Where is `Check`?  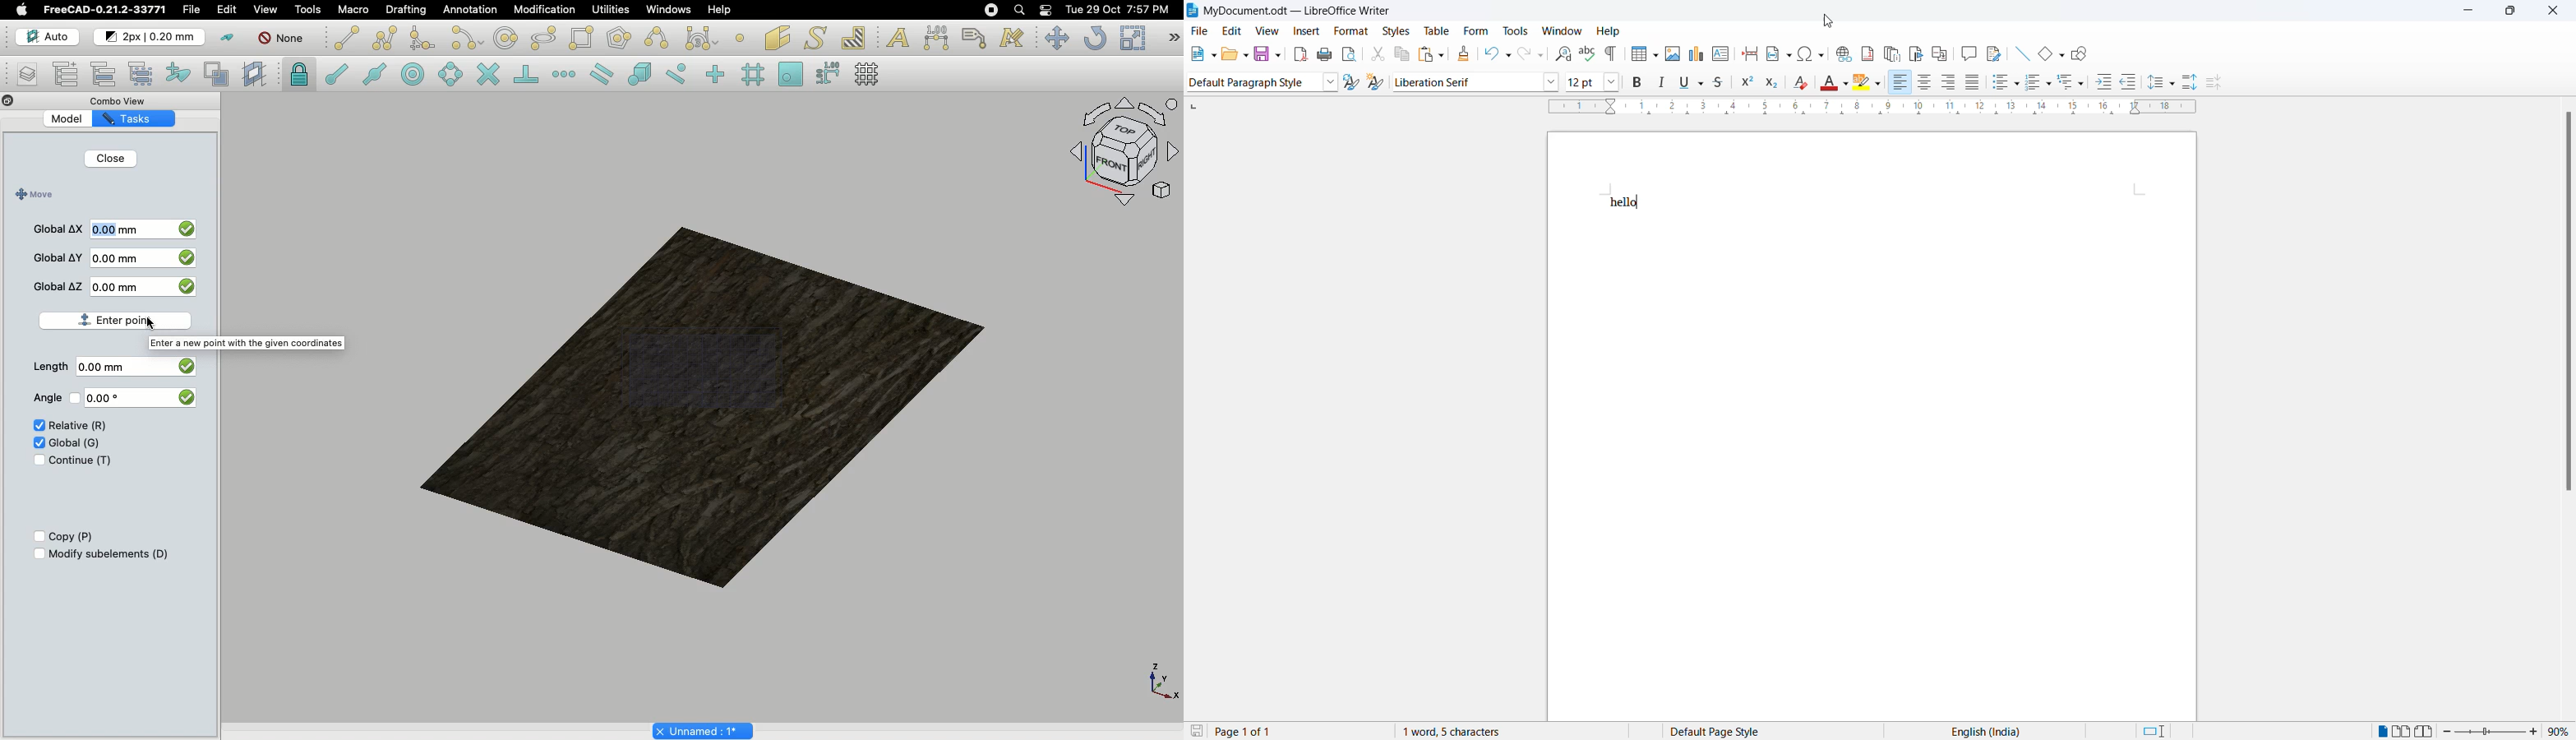
Check is located at coordinates (34, 462).